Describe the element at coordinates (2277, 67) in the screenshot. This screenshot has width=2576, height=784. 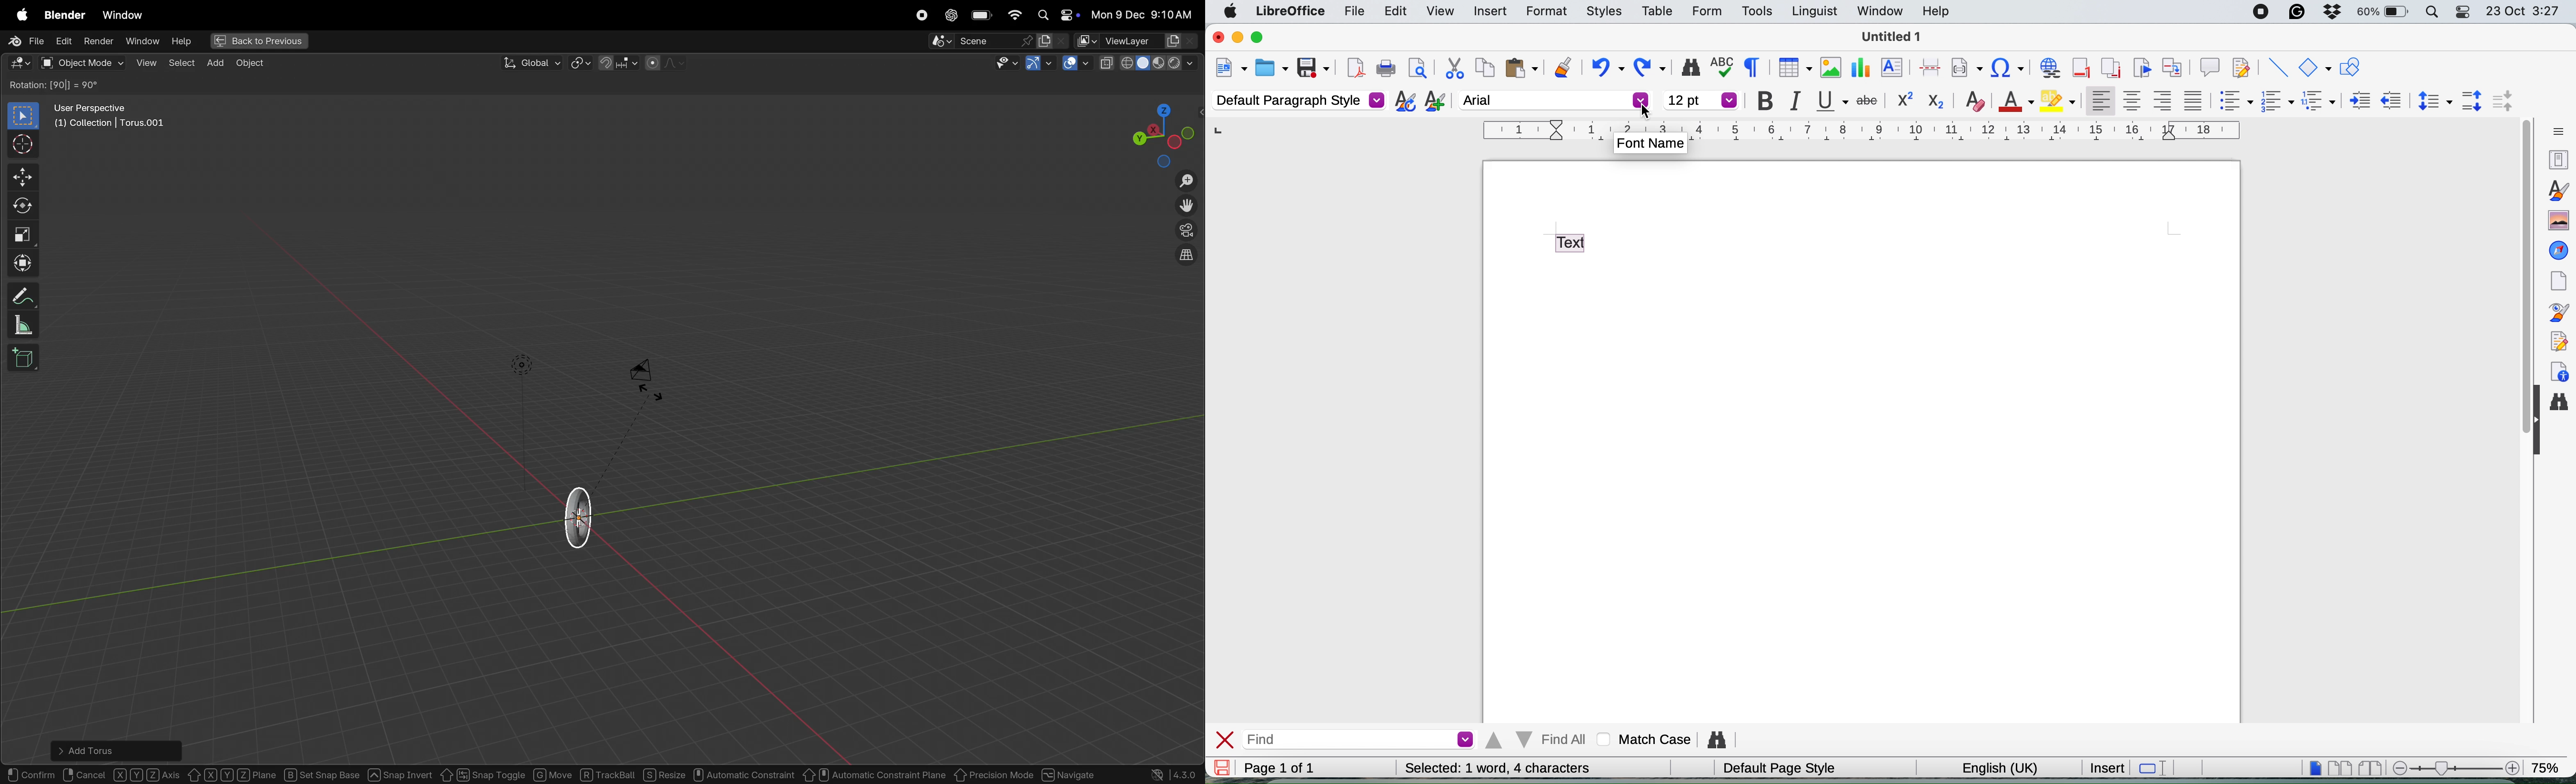
I see `insert line` at that location.